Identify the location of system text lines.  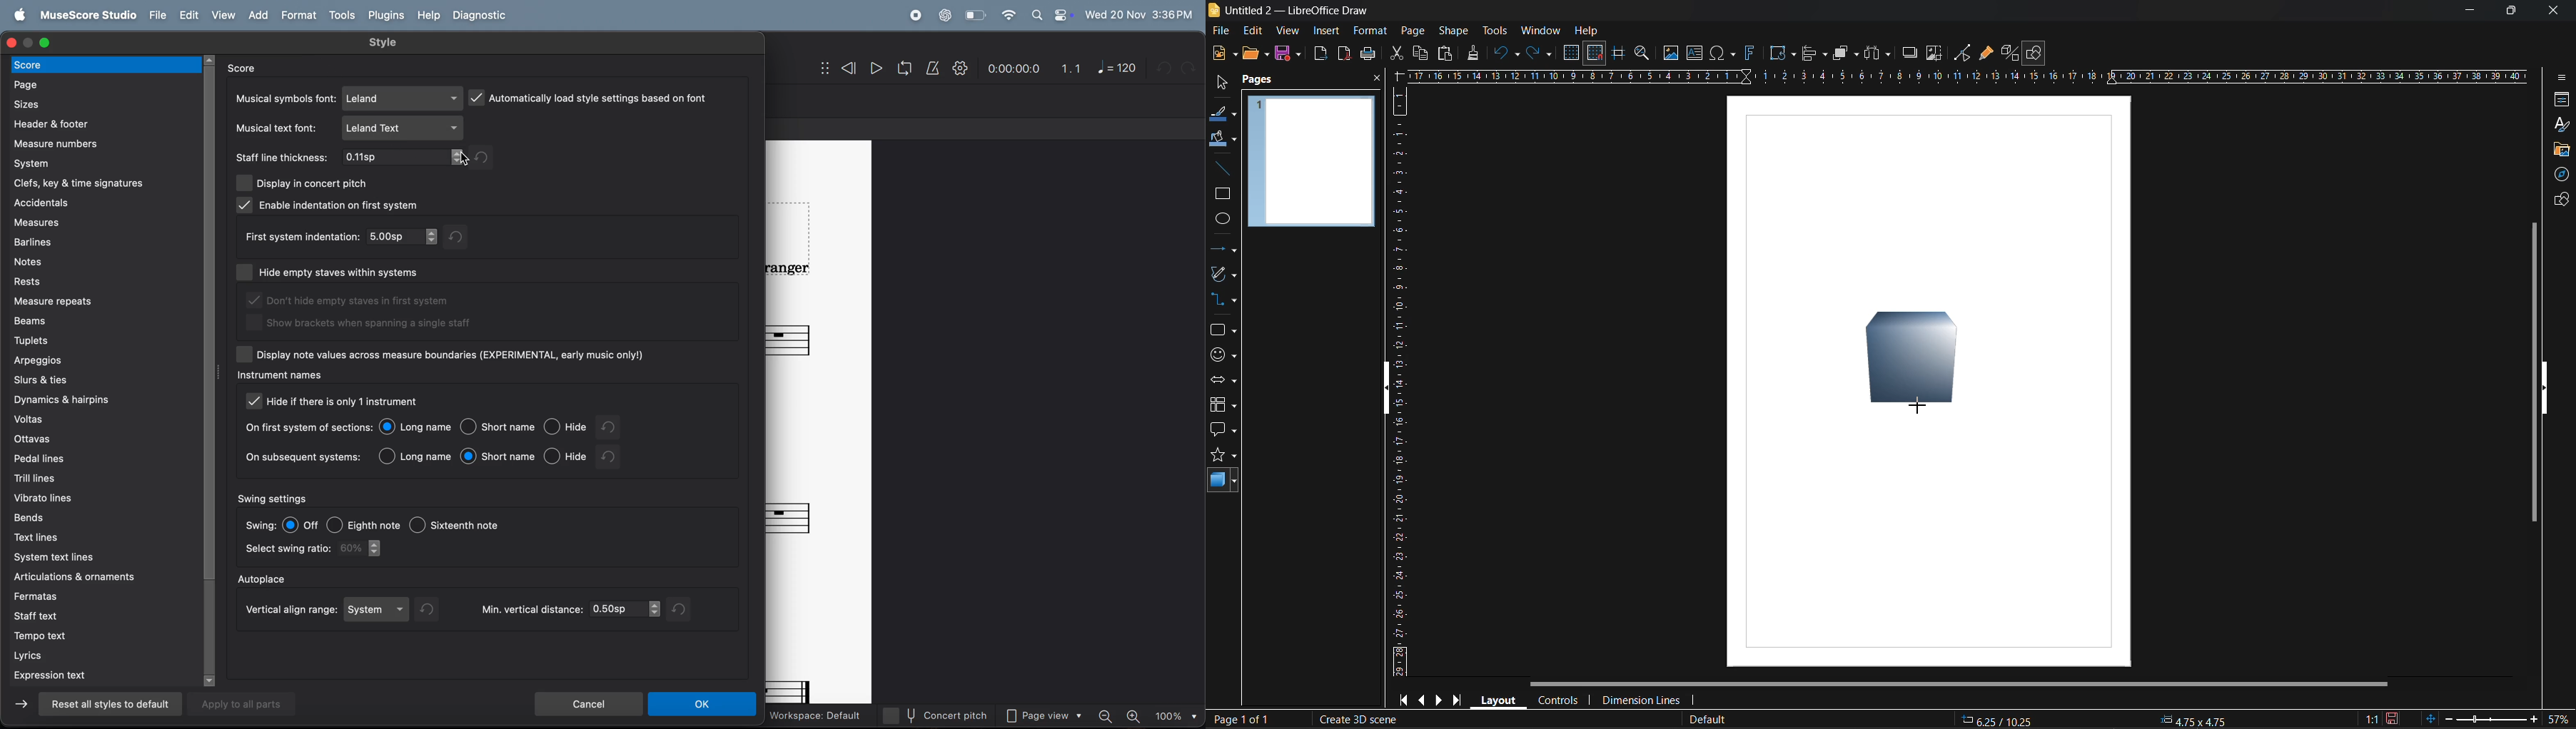
(97, 558).